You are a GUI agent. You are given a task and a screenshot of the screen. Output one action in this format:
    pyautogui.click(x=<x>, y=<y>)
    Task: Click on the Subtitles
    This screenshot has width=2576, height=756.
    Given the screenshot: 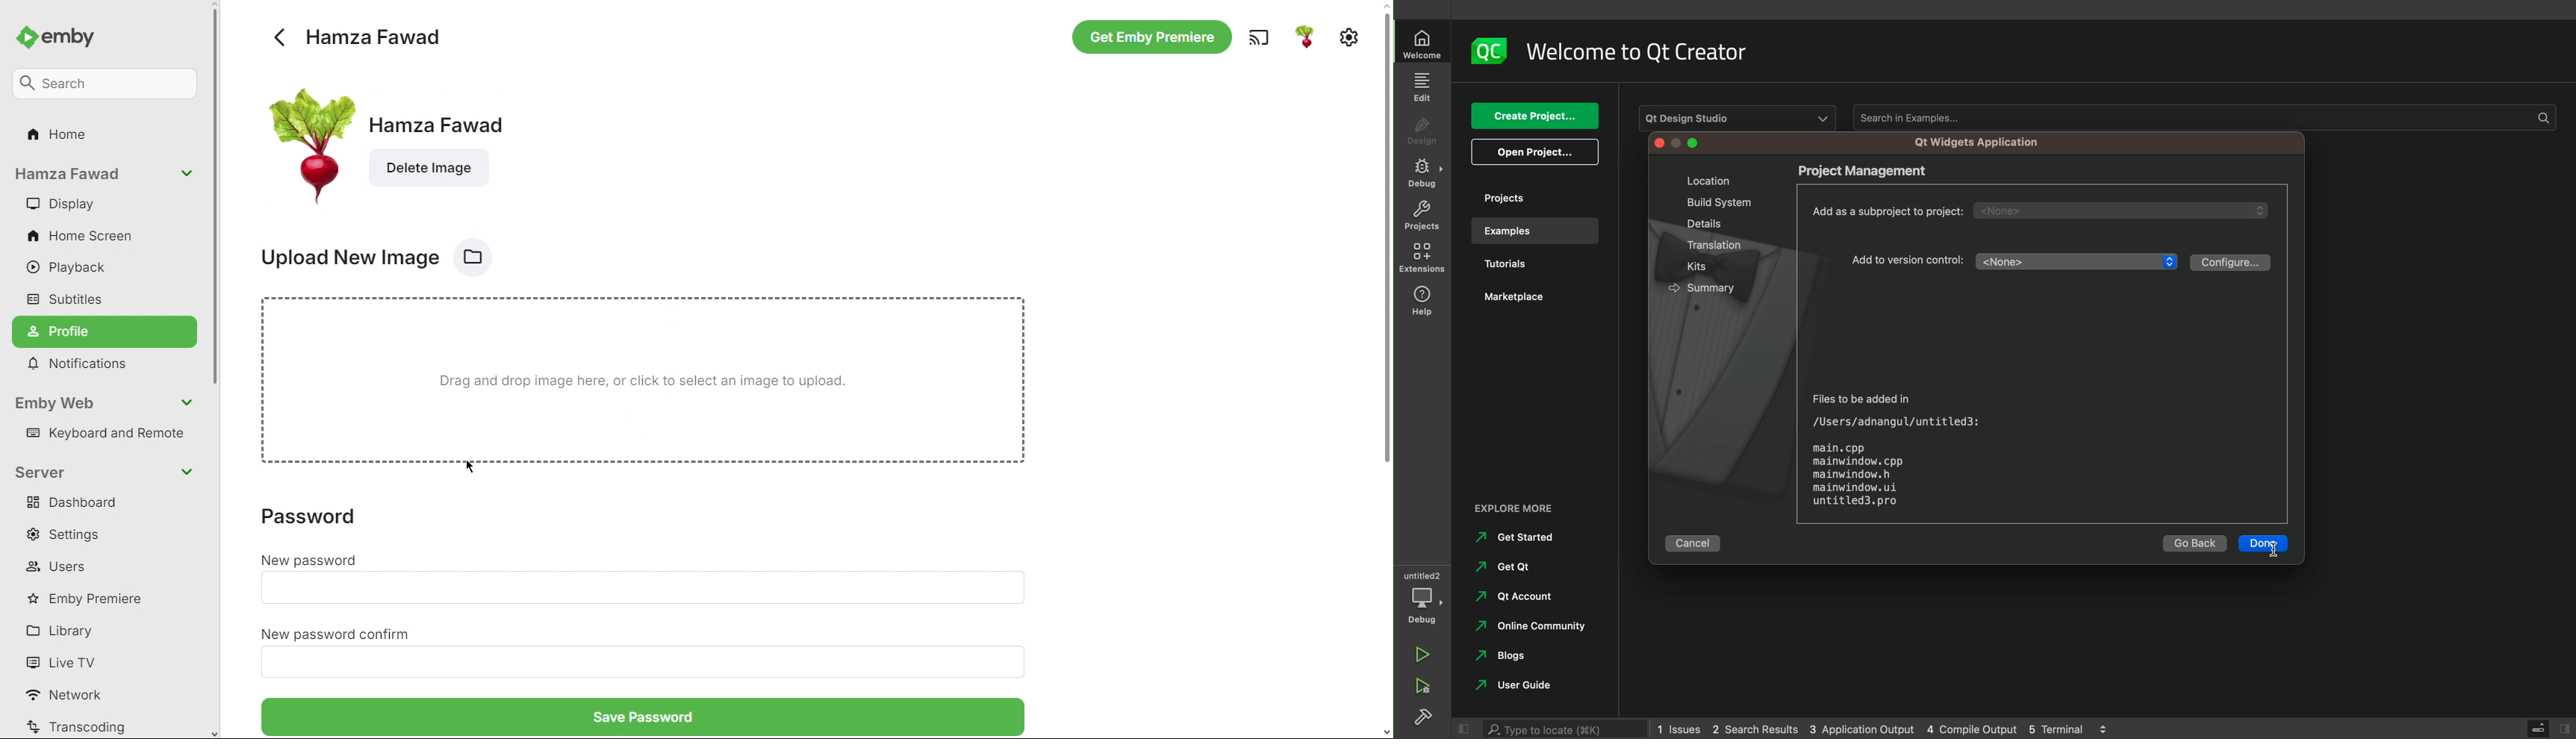 What is the action you would take?
    pyautogui.click(x=67, y=298)
    